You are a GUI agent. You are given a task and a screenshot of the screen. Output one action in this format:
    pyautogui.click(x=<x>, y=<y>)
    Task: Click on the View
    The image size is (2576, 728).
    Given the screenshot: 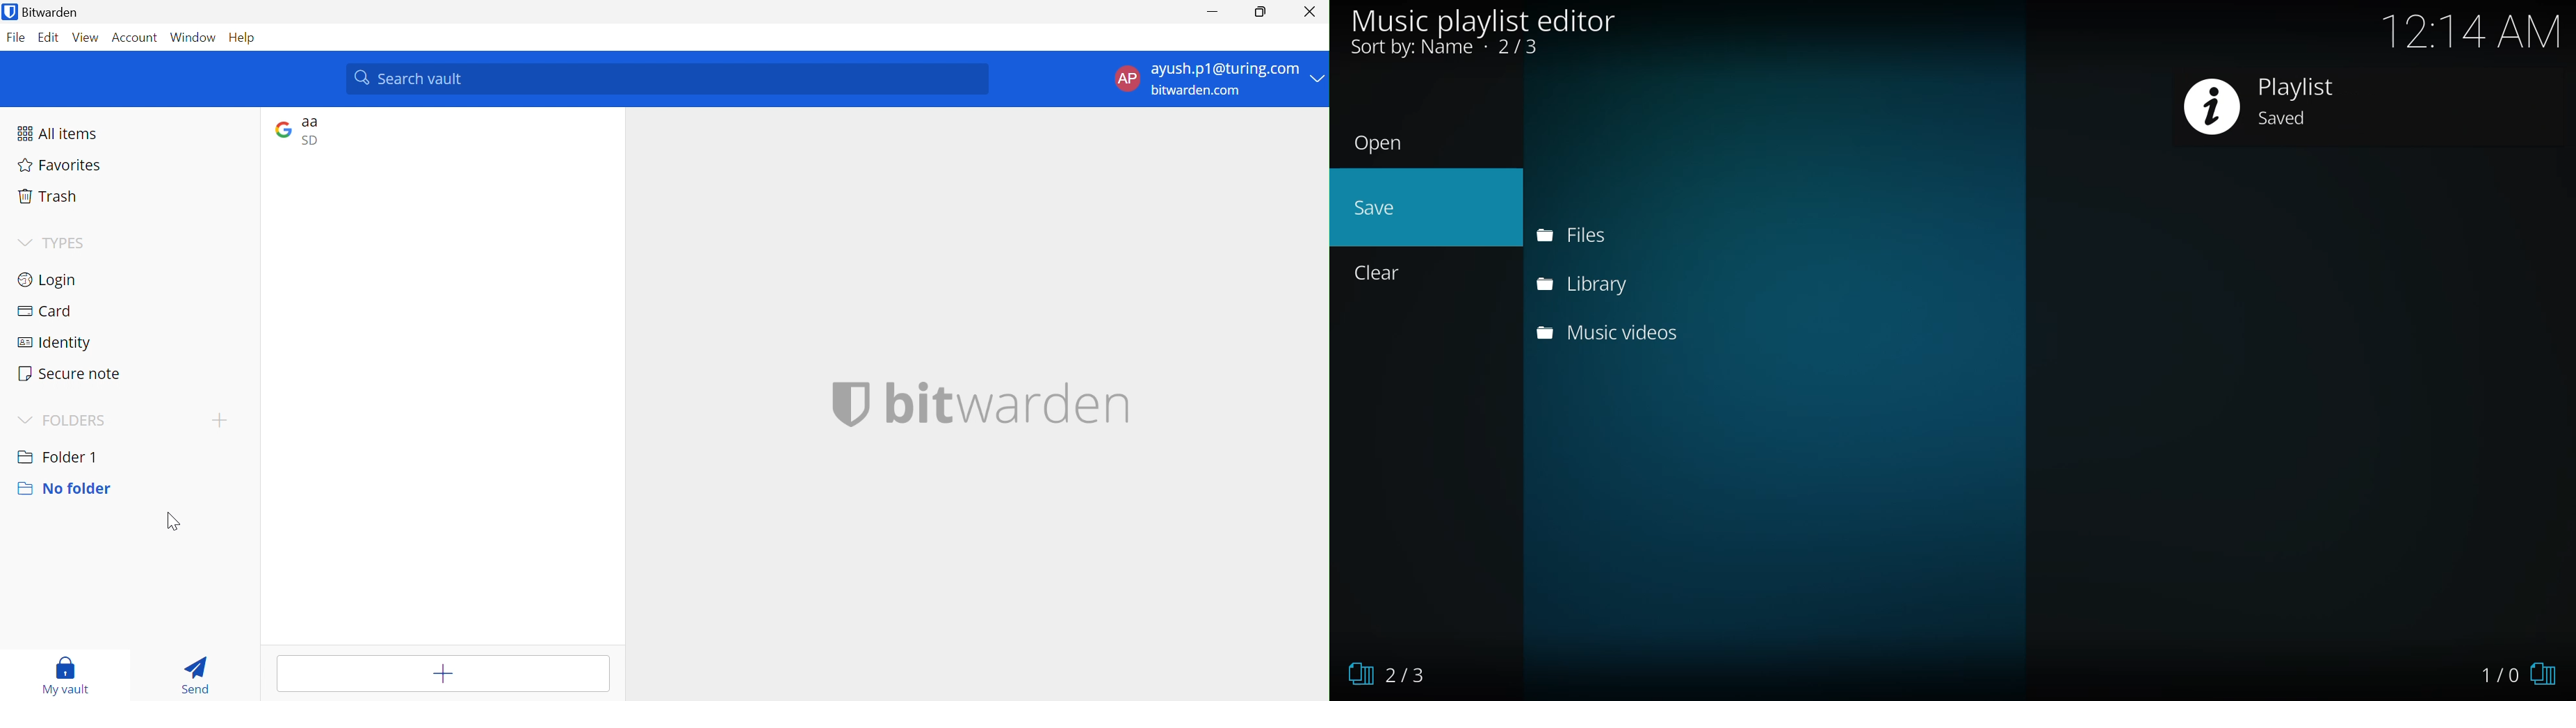 What is the action you would take?
    pyautogui.click(x=86, y=37)
    